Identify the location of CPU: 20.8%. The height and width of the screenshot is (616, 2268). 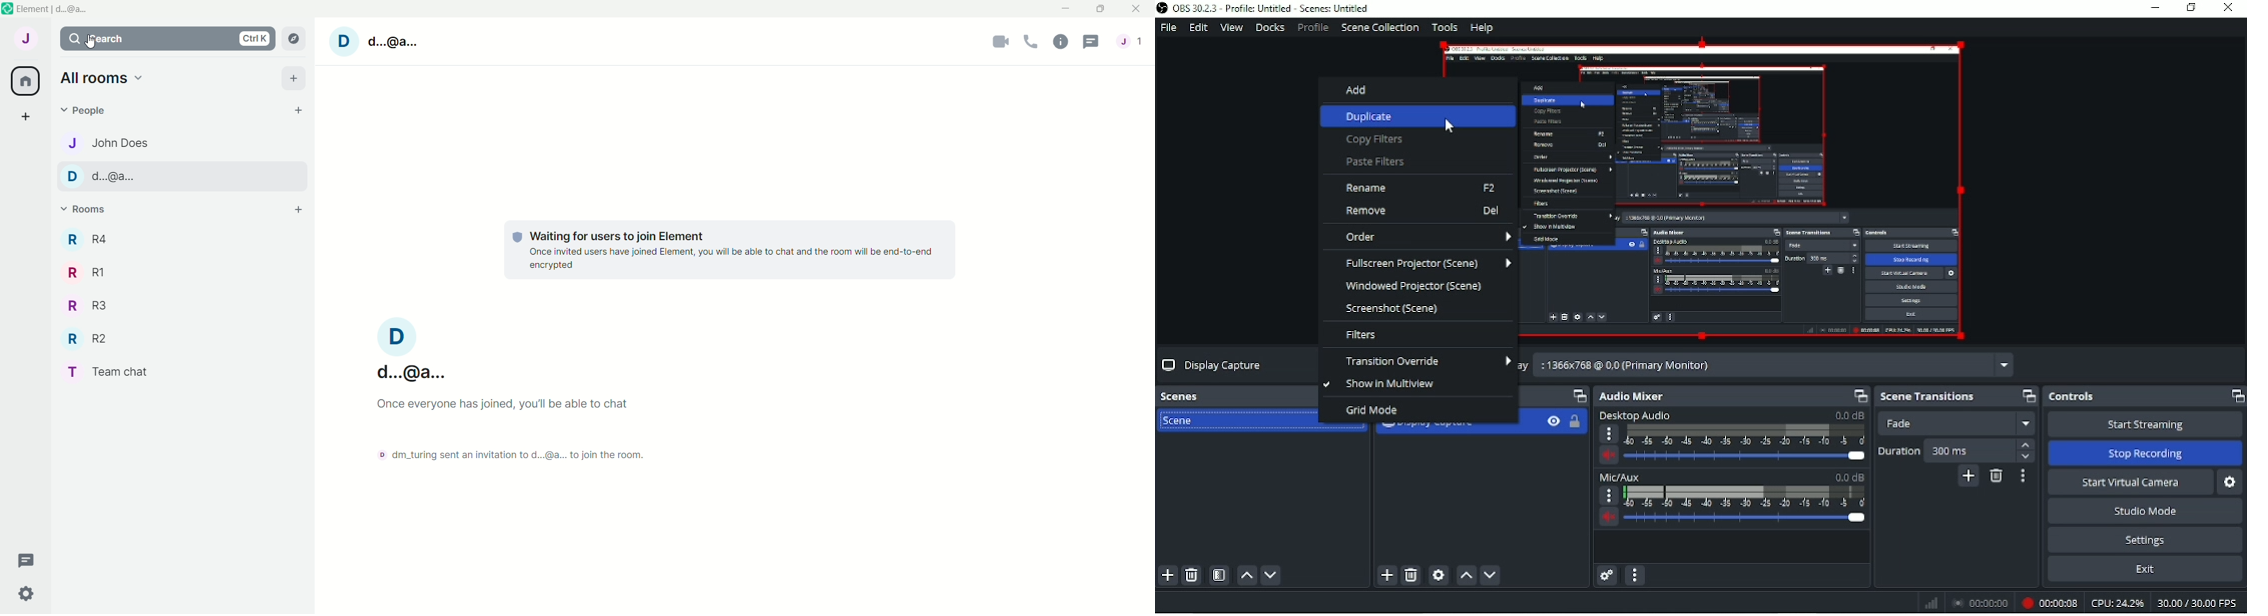
(2117, 603).